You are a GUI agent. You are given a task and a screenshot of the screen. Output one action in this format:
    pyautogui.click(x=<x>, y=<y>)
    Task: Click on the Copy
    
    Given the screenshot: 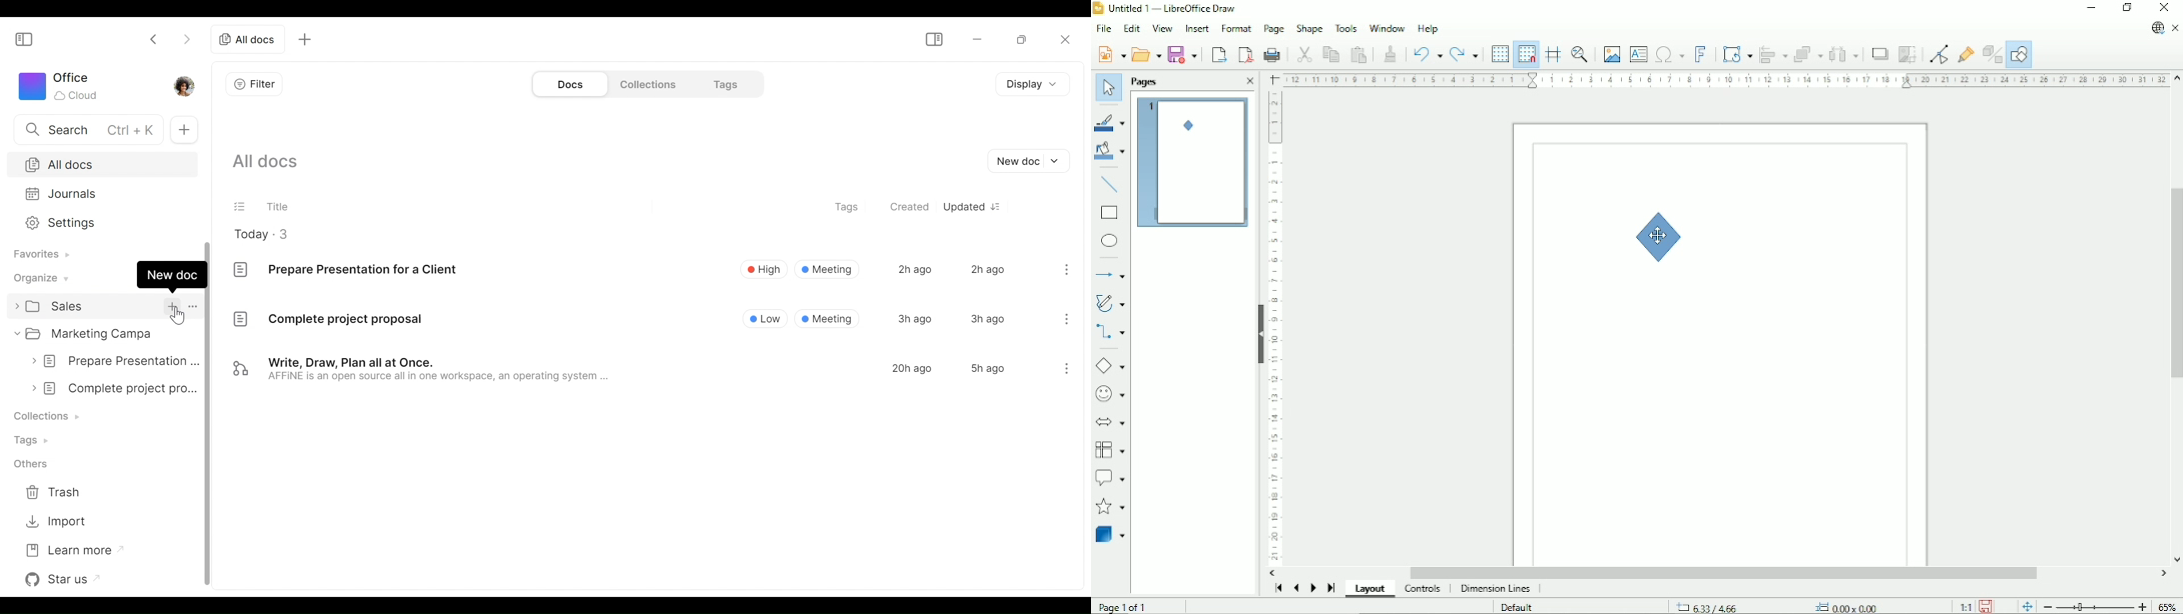 What is the action you would take?
    pyautogui.click(x=1332, y=54)
    